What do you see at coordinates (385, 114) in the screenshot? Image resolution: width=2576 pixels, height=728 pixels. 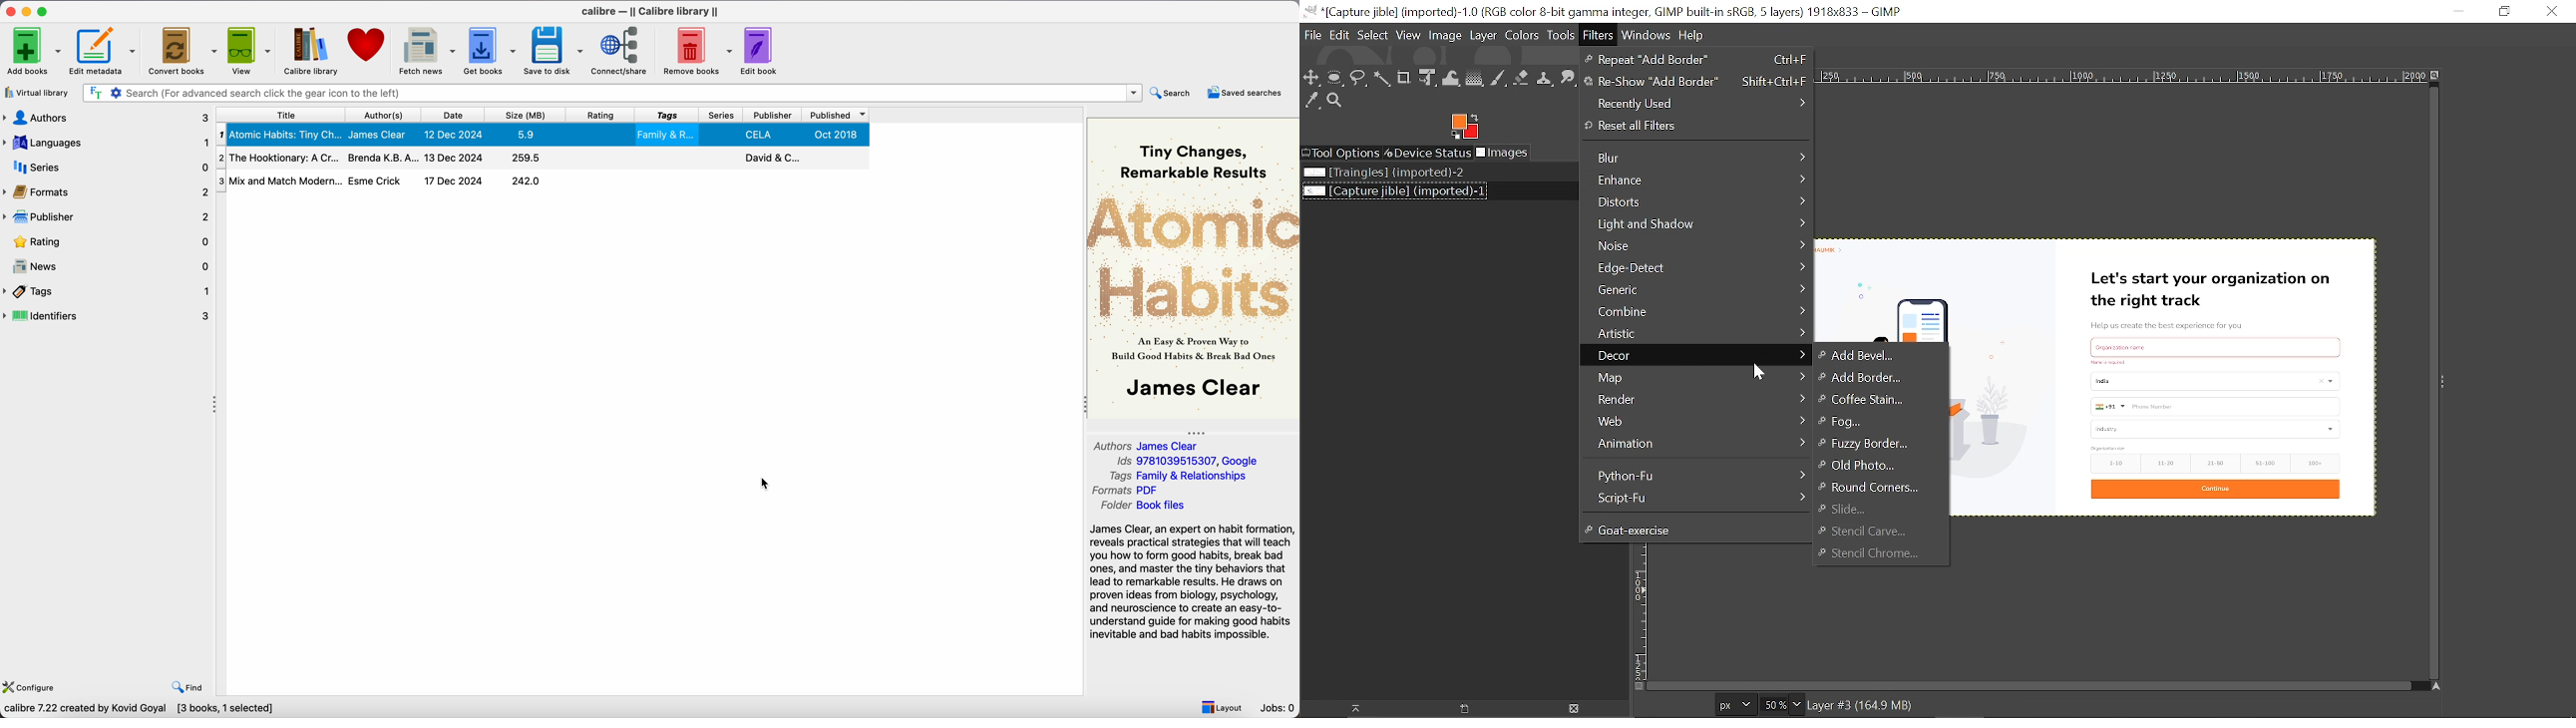 I see `author(s)` at bounding box center [385, 114].